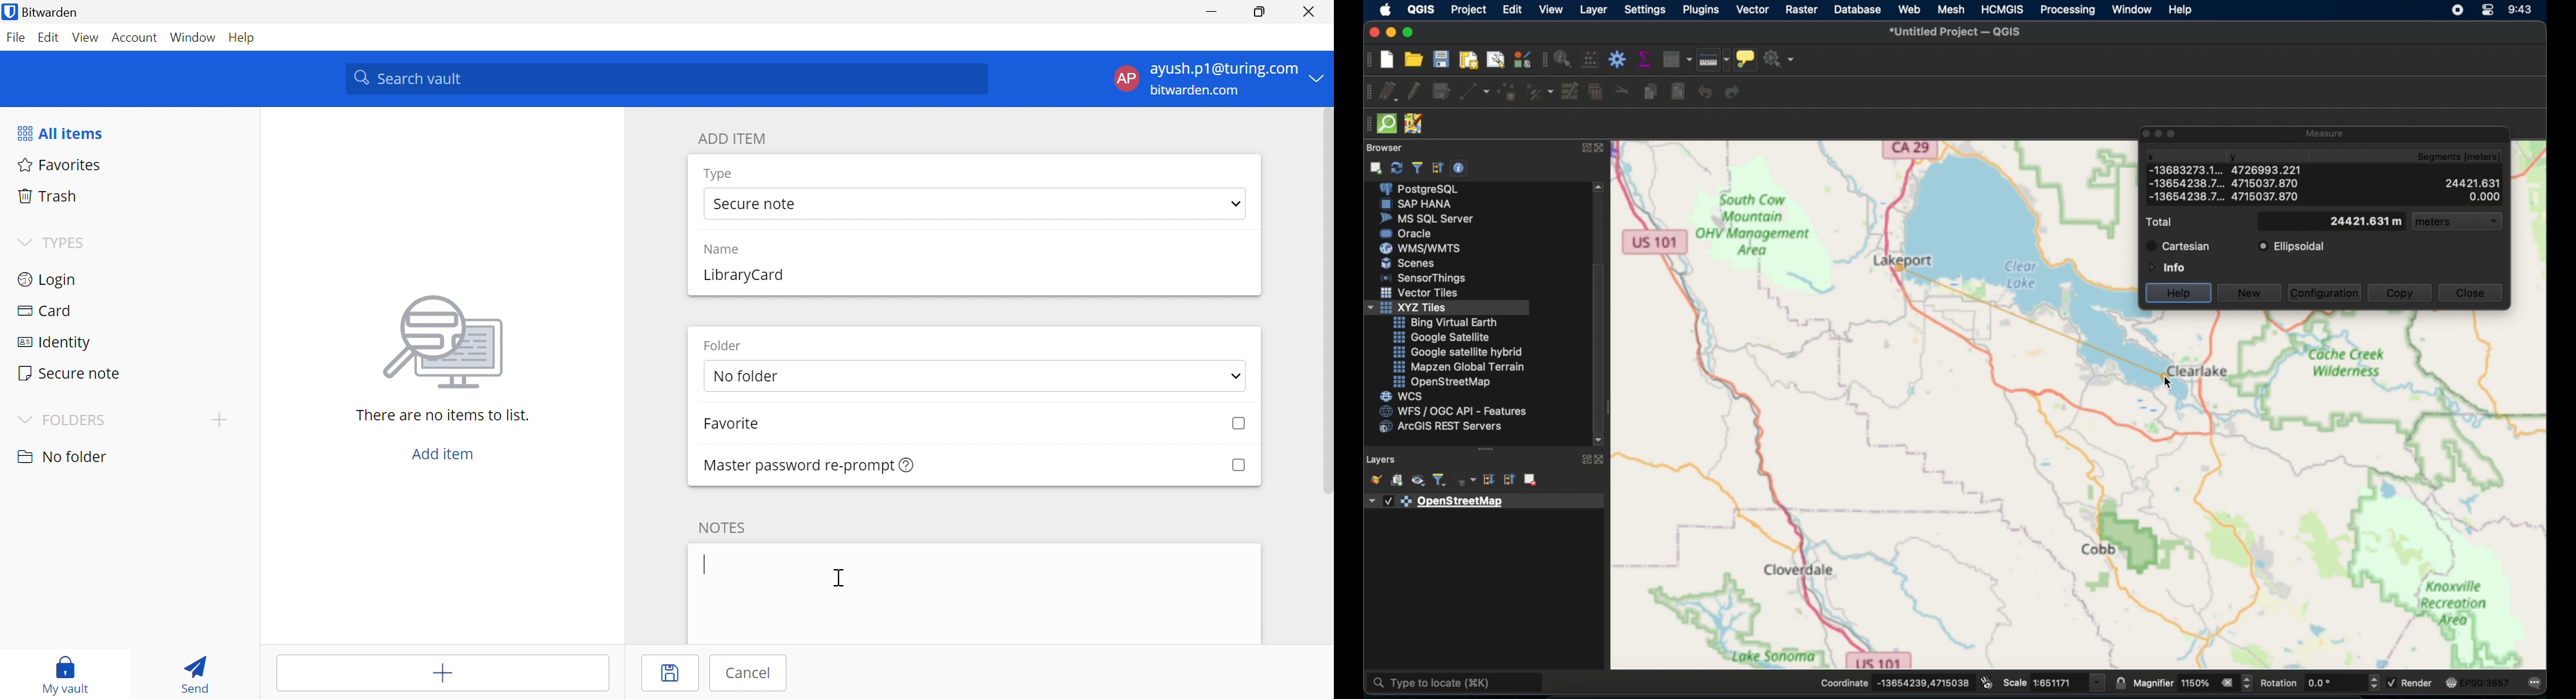 This screenshot has width=2576, height=700. What do you see at coordinates (65, 457) in the screenshot?
I see `nO FOLDER` at bounding box center [65, 457].